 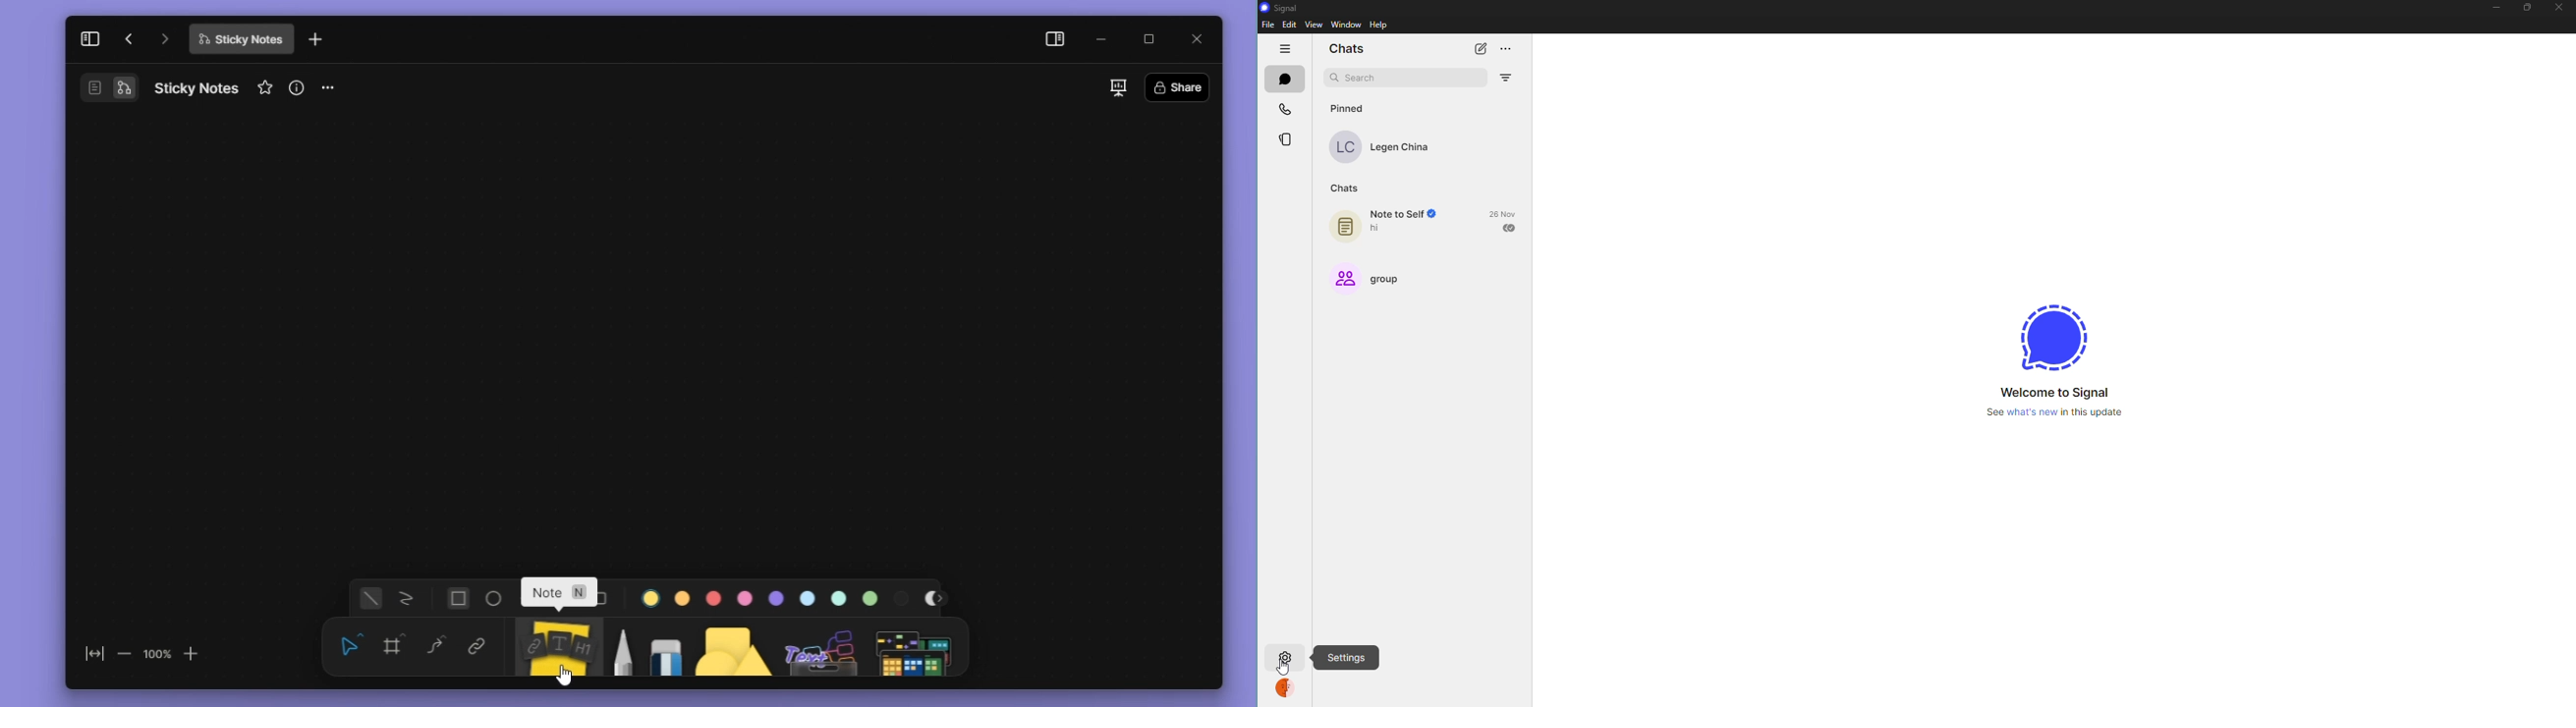 What do you see at coordinates (567, 595) in the screenshot?
I see `Note N` at bounding box center [567, 595].